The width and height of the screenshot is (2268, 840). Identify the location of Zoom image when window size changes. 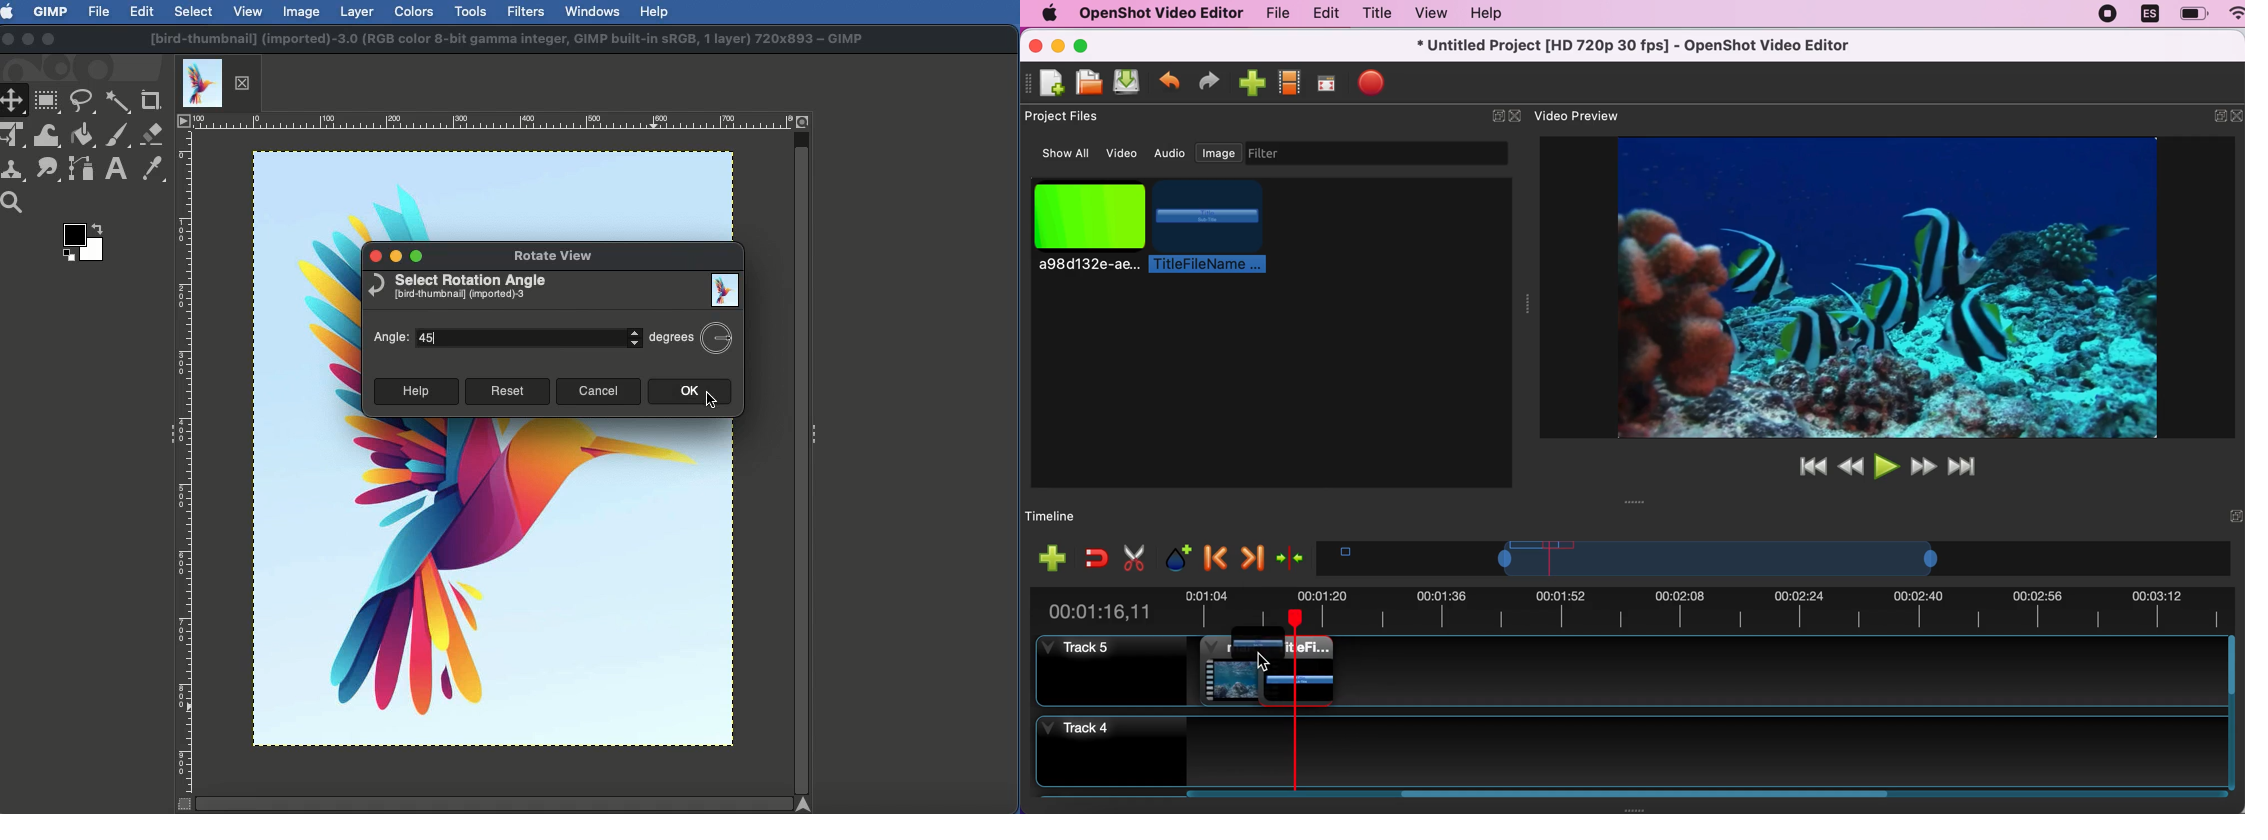
(804, 120).